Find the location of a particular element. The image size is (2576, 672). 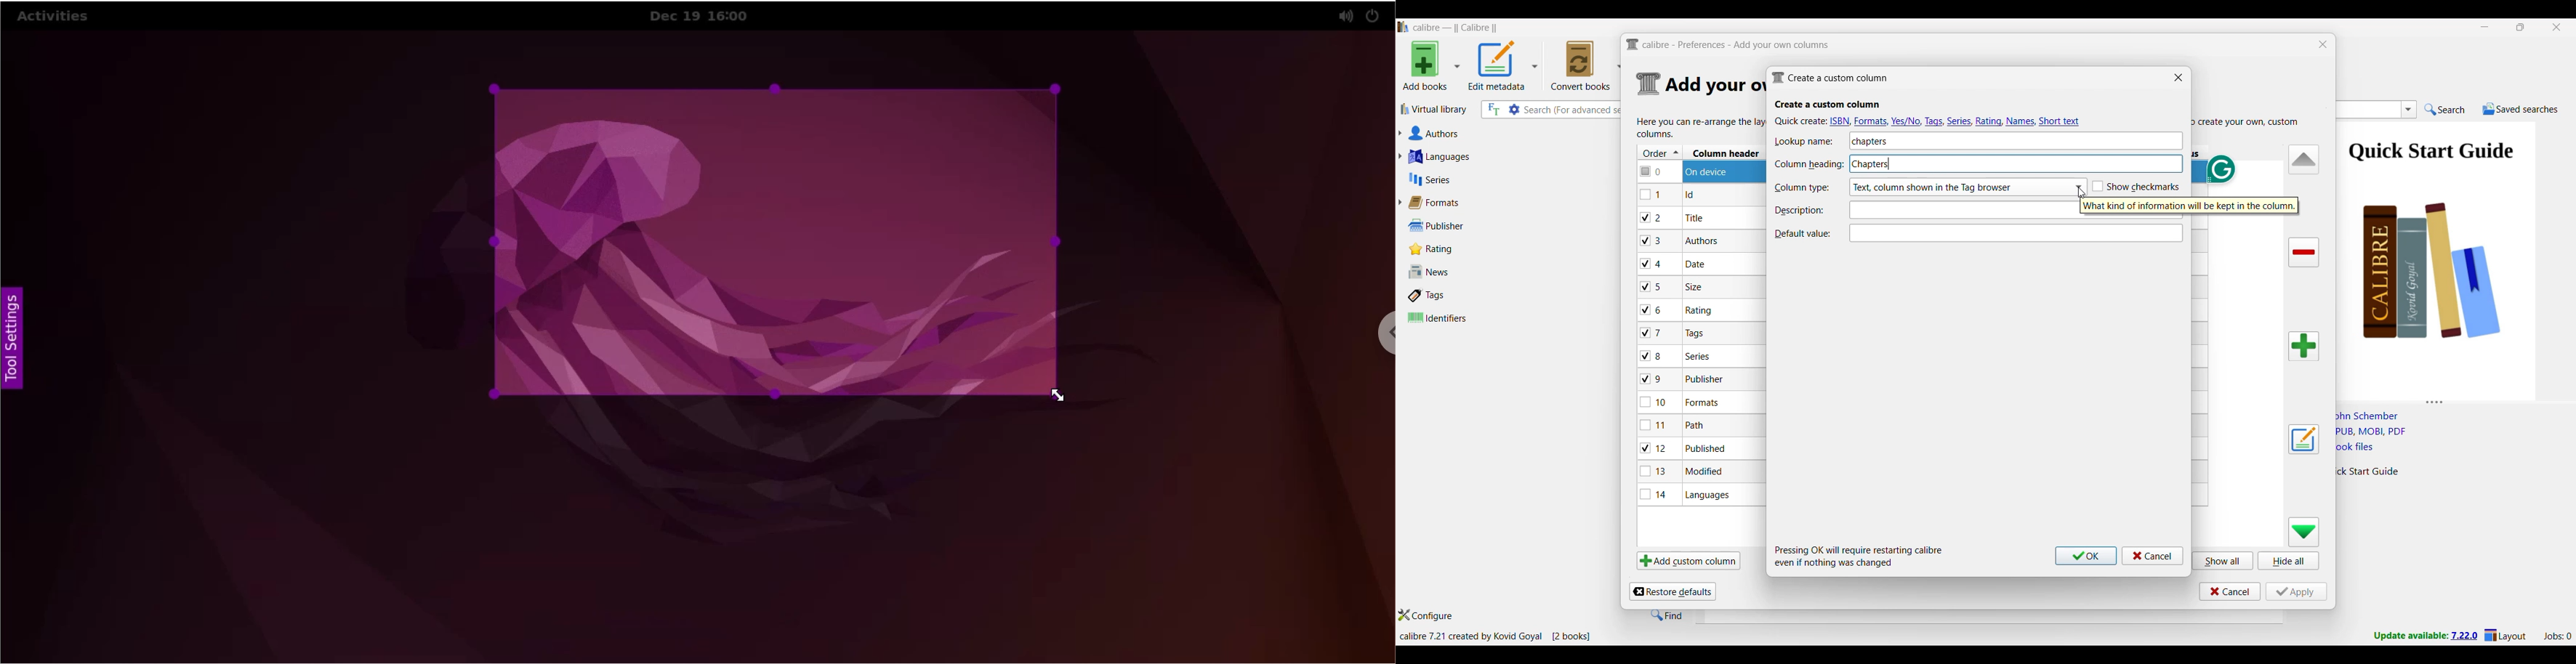

tool settings is located at coordinates (17, 339).